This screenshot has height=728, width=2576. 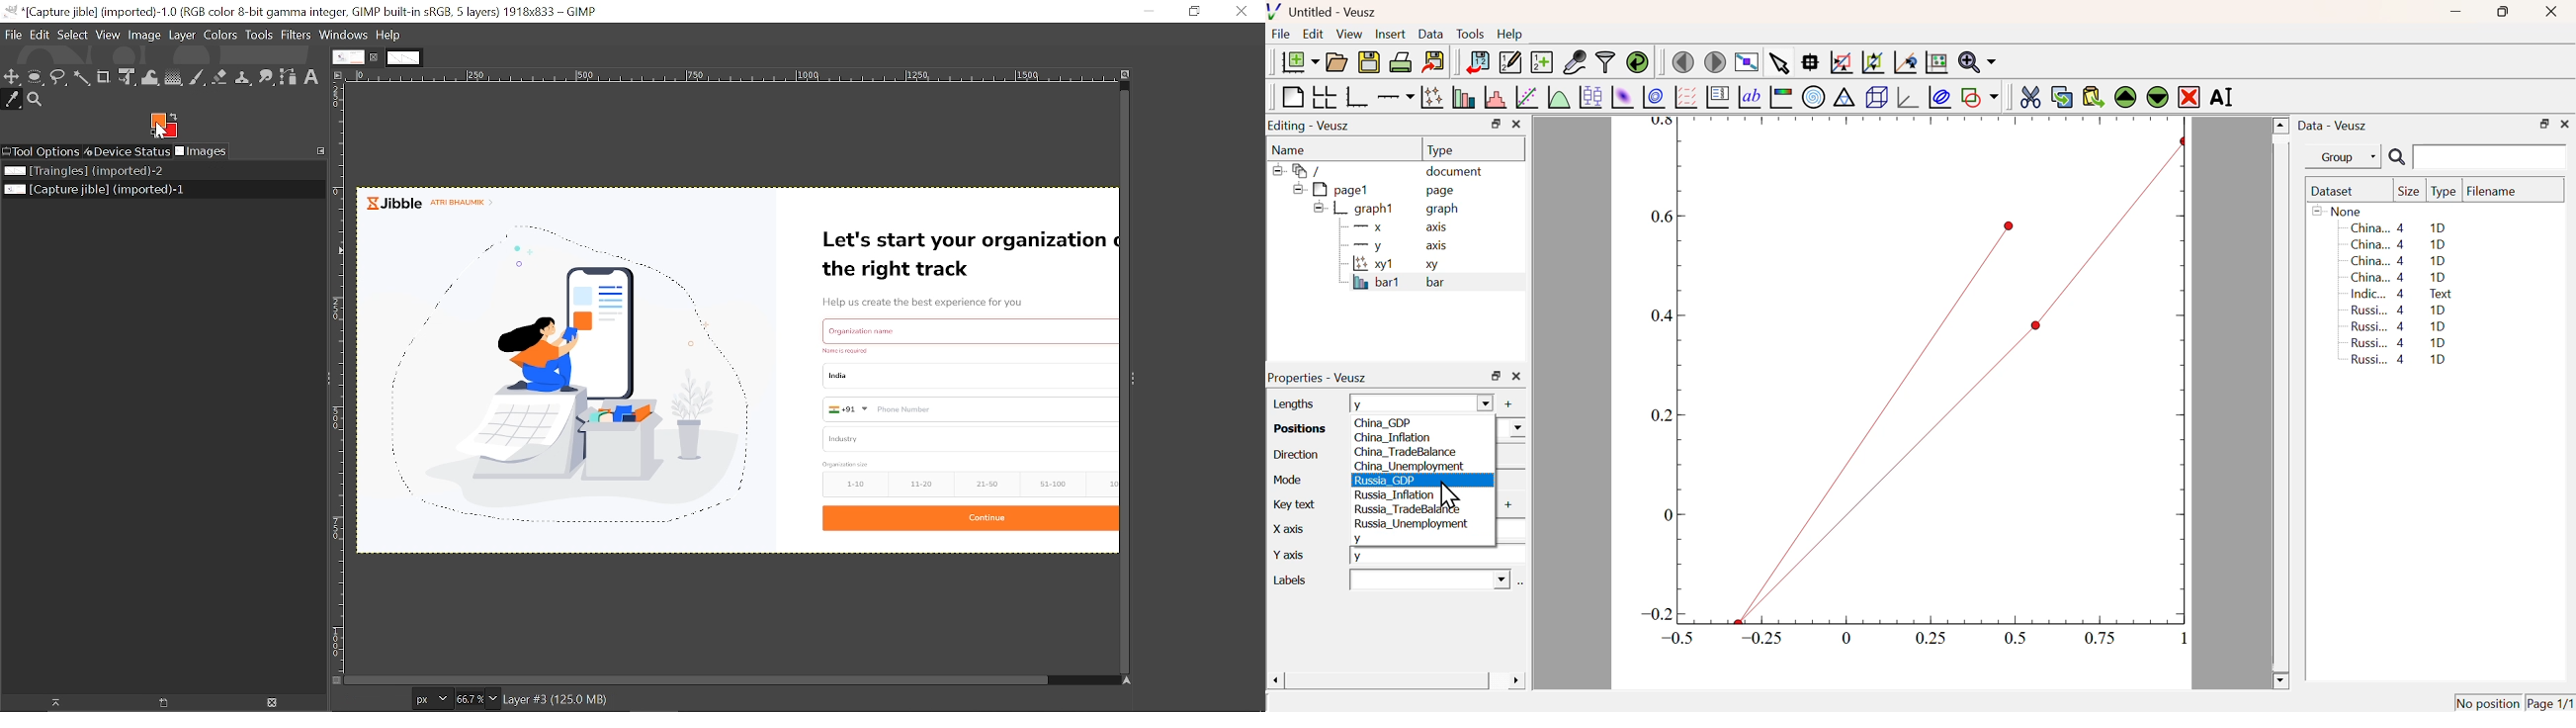 I want to click on X axis, so click(x=1394, y=228).